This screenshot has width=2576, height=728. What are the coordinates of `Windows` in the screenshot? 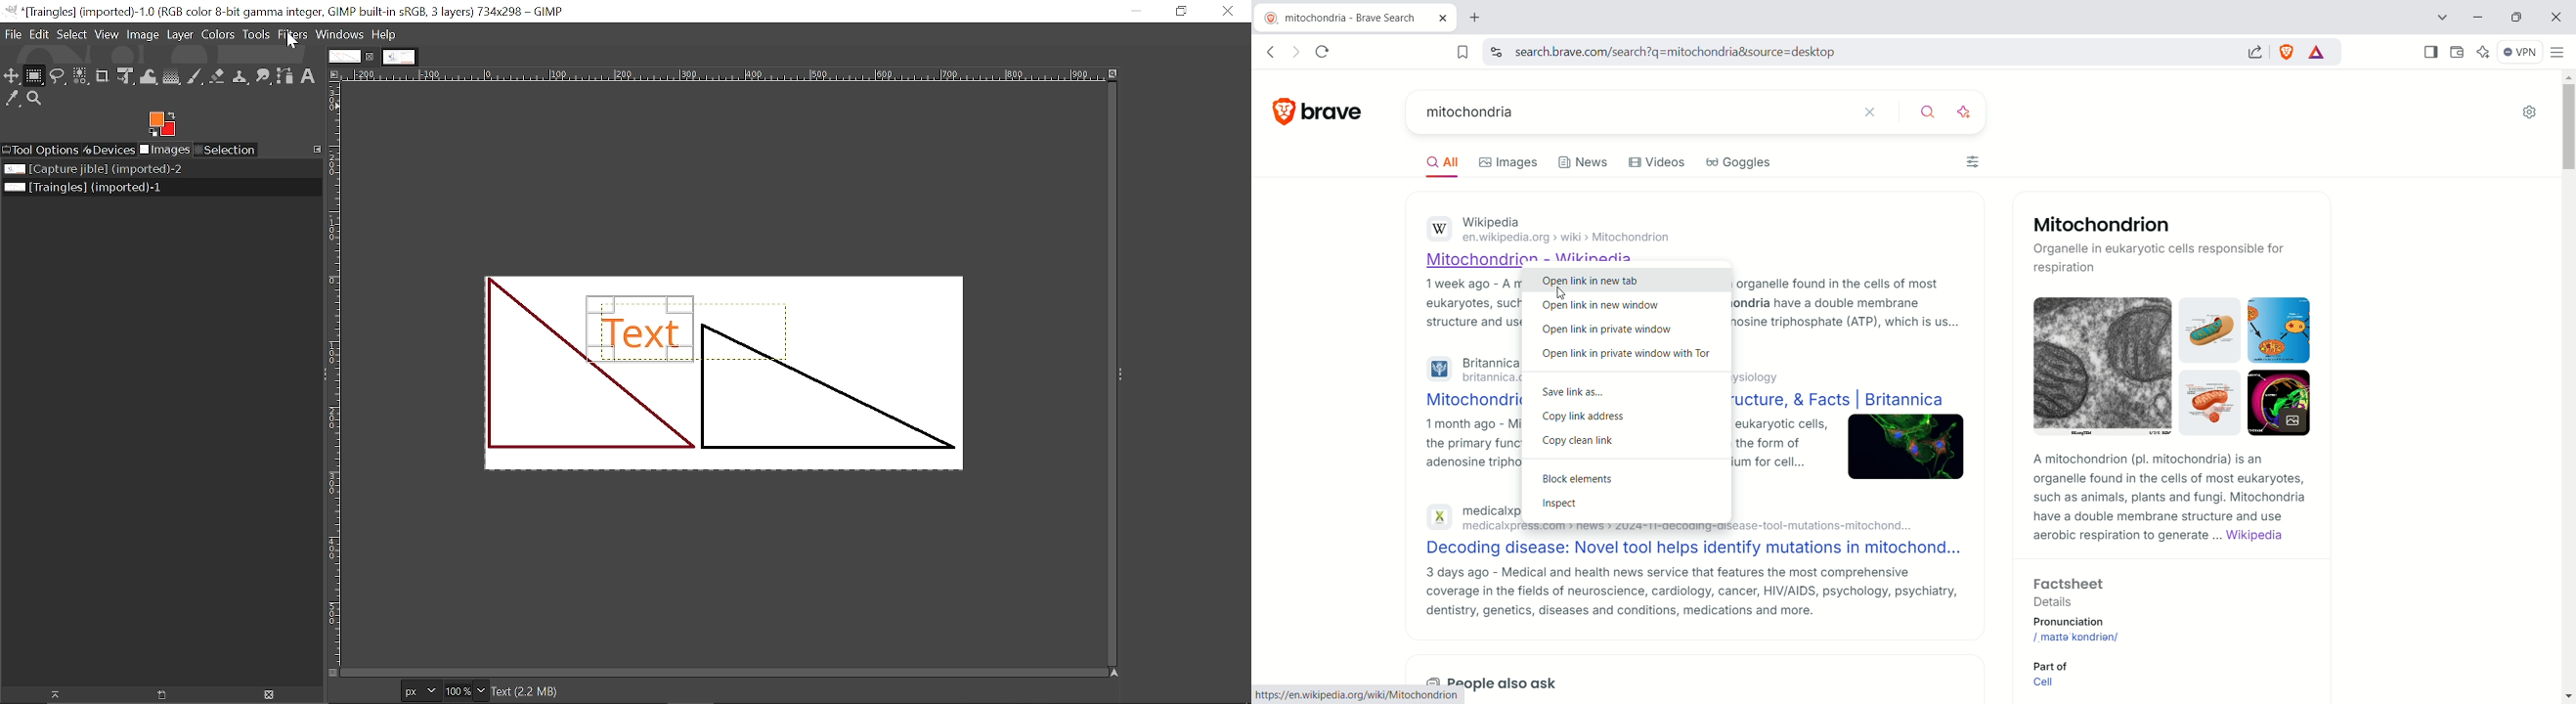 It's located at (339, 35).